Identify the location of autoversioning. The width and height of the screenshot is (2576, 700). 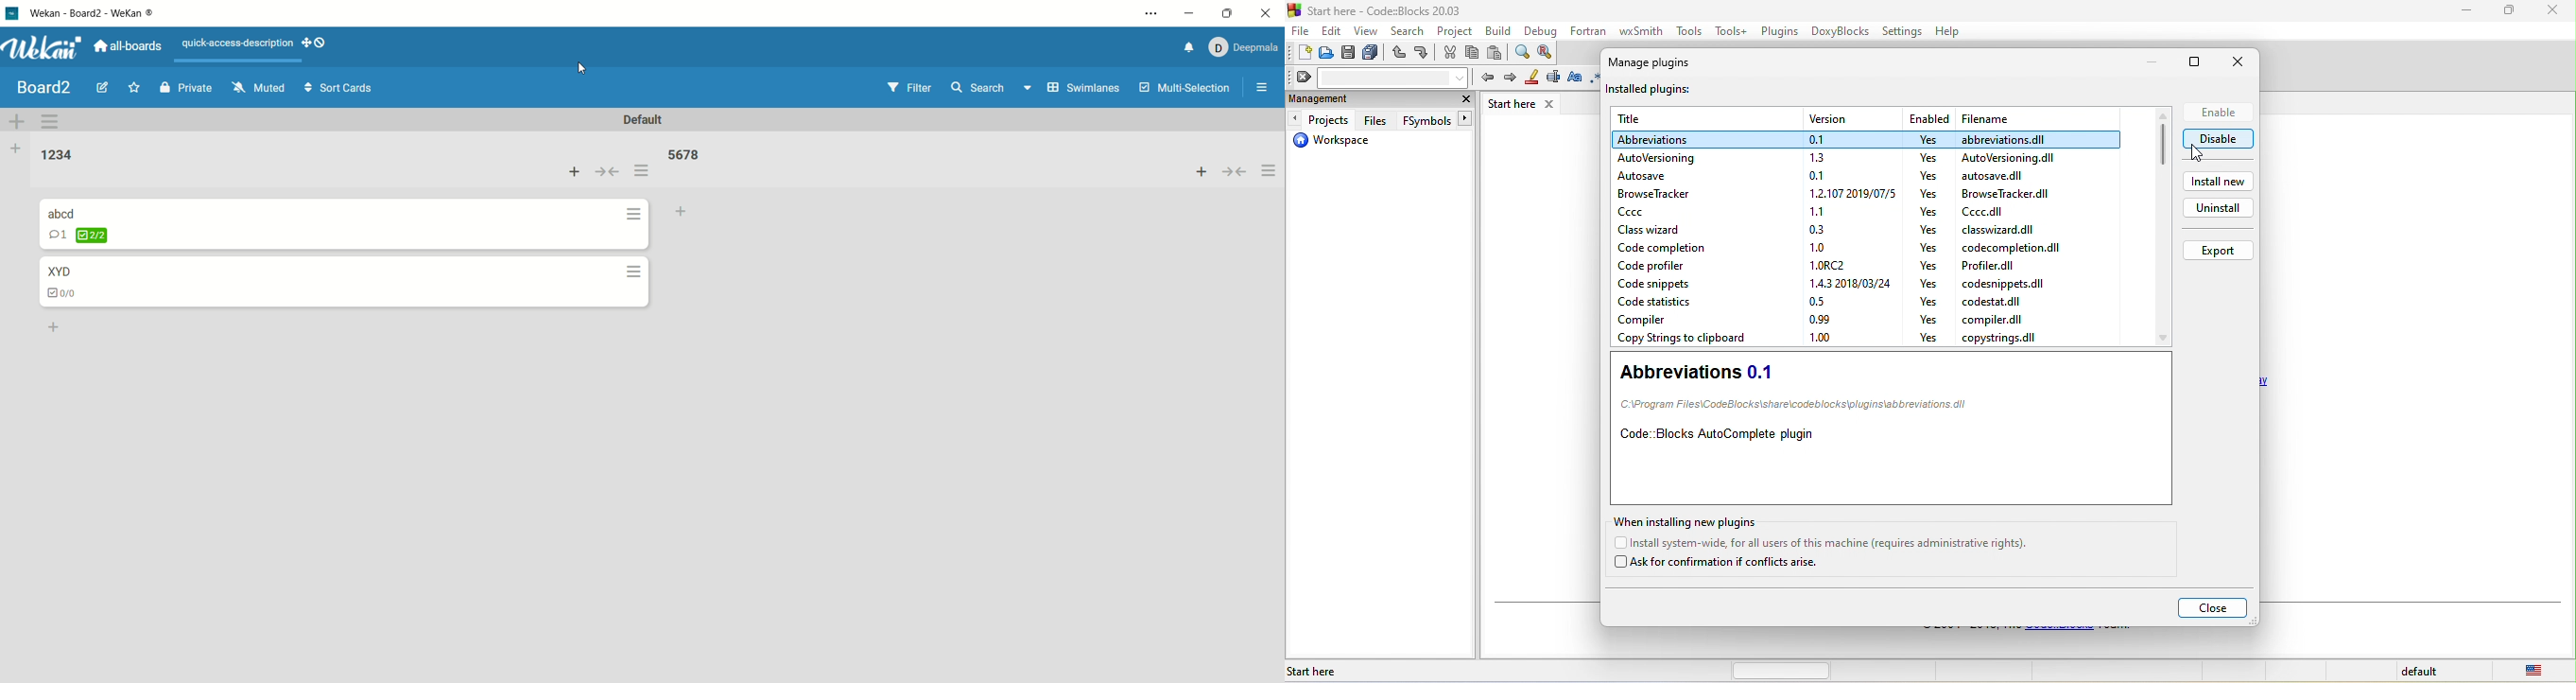
(1656, 160).